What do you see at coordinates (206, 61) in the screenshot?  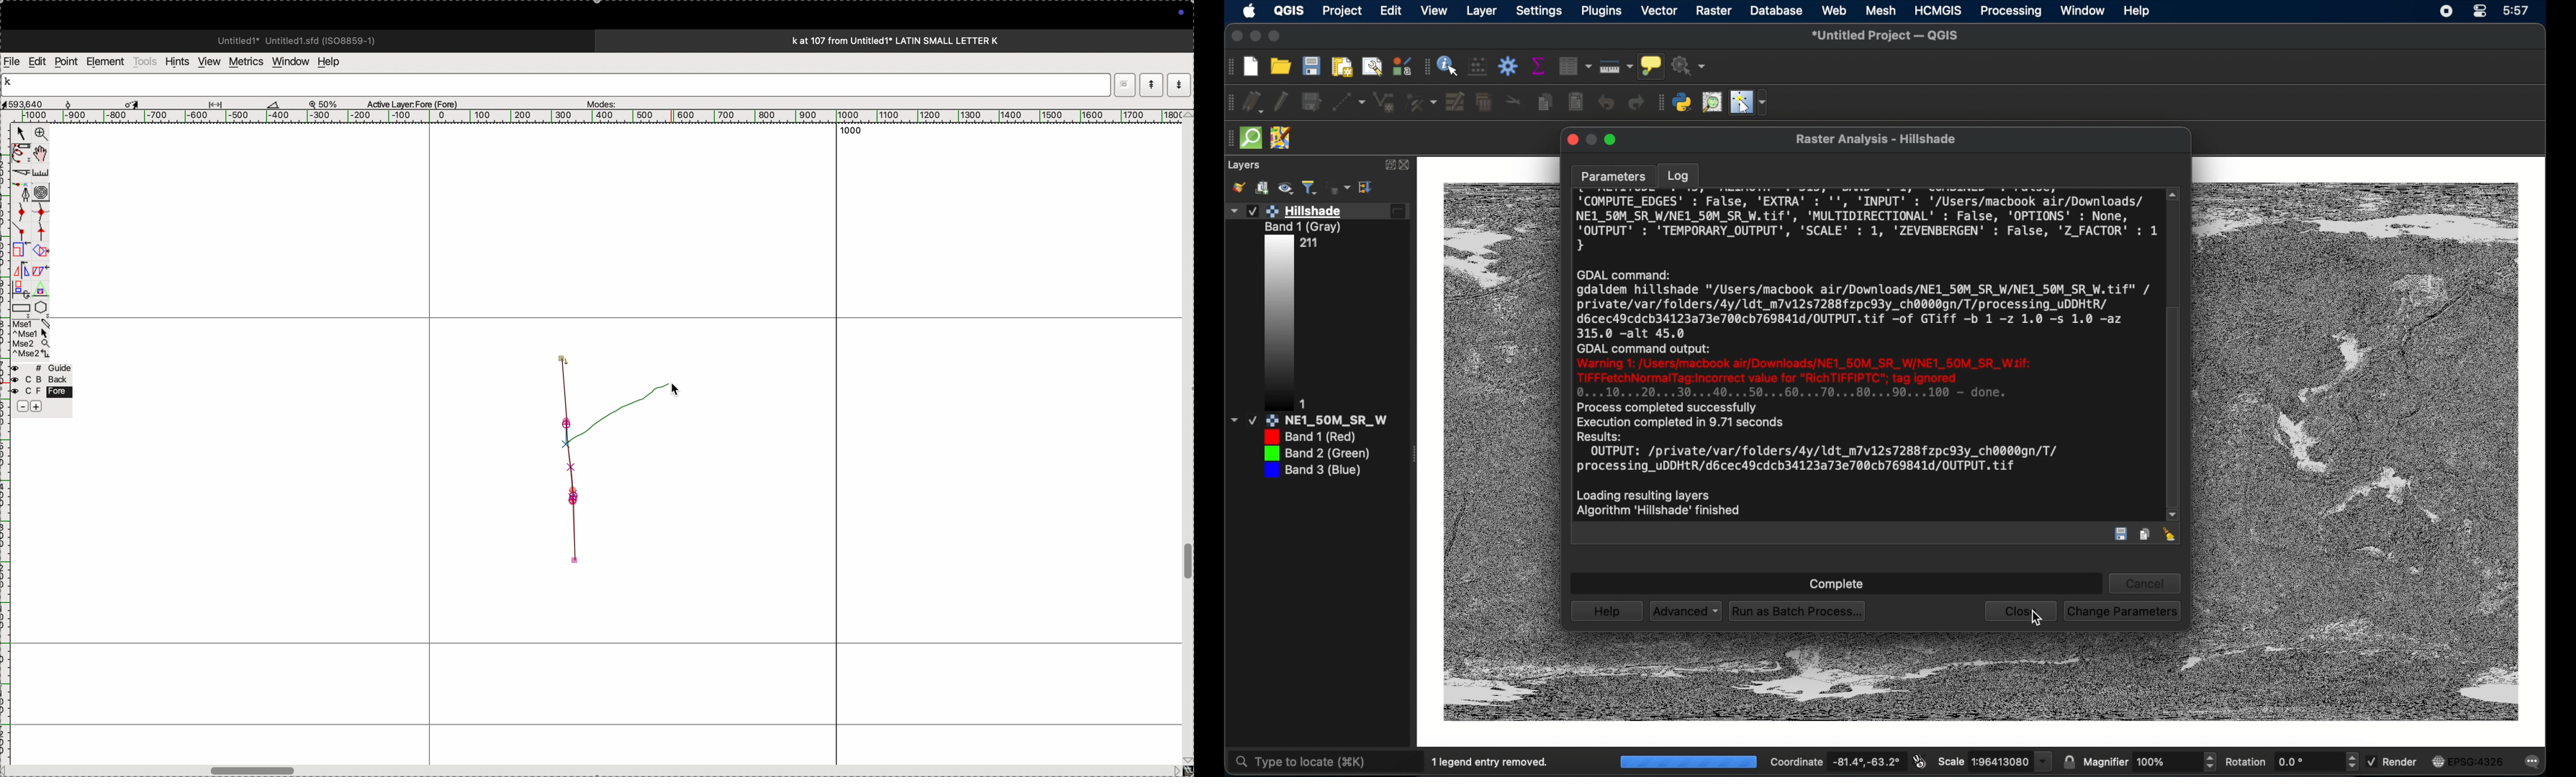 I see `view` at bounding box center [206, 61].